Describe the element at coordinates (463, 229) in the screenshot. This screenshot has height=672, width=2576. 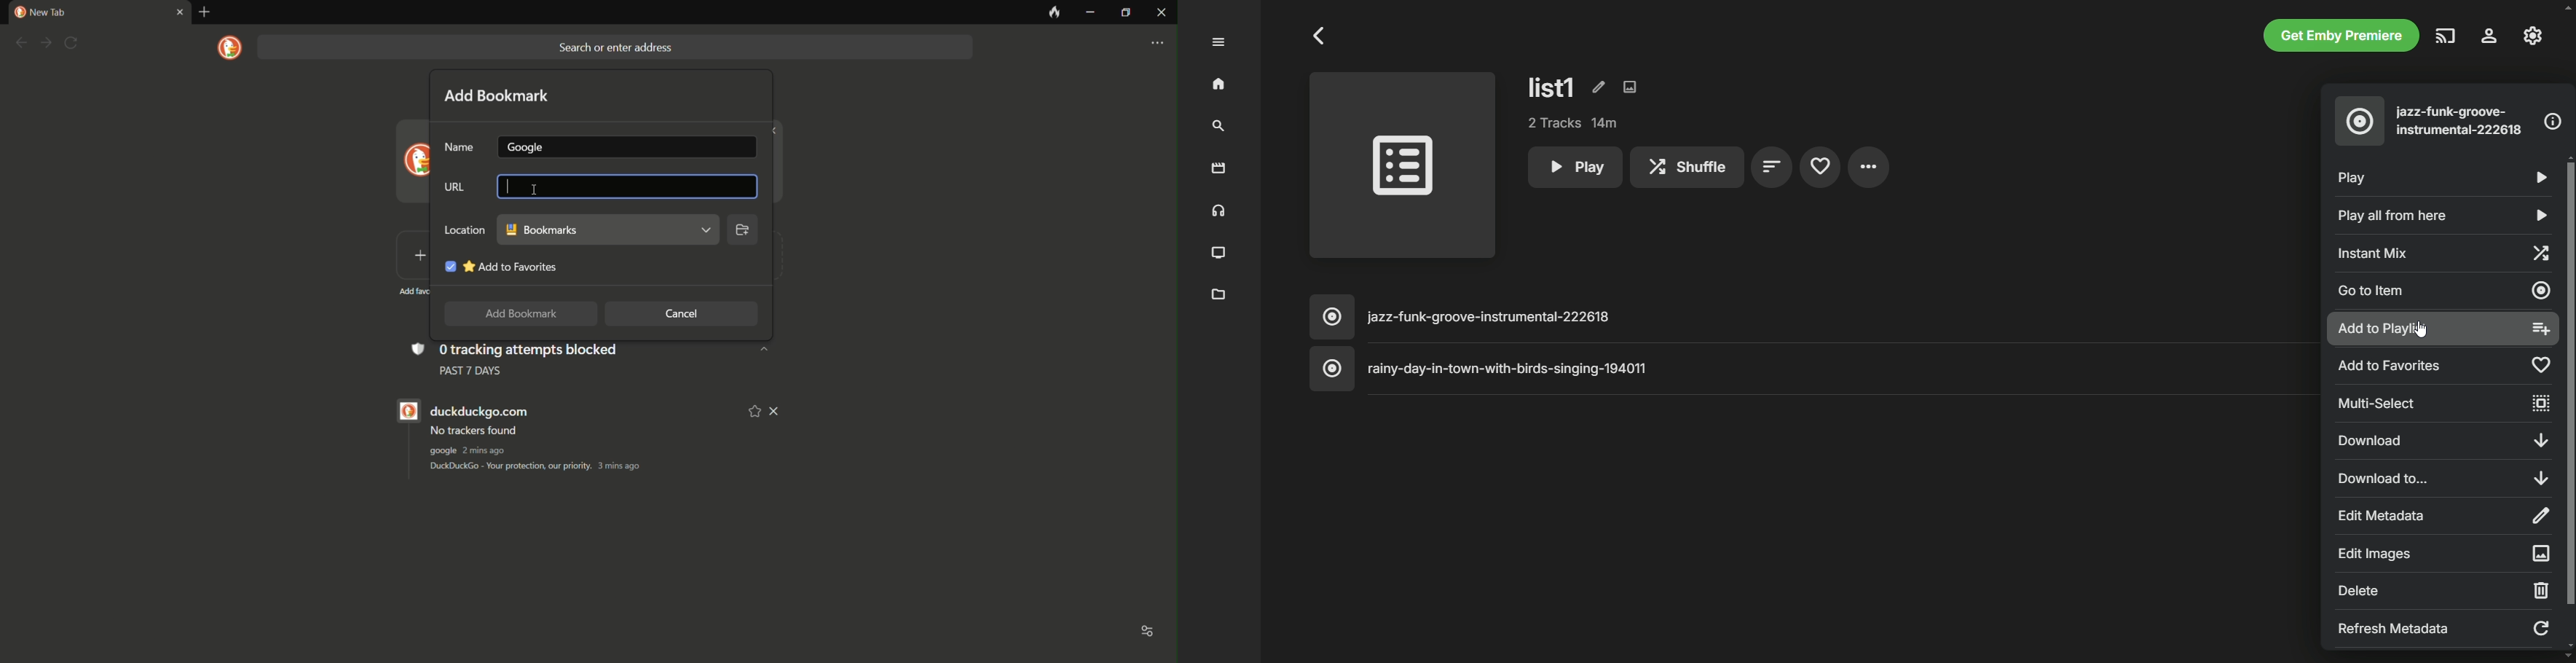
I see `LOCATION` at that location.